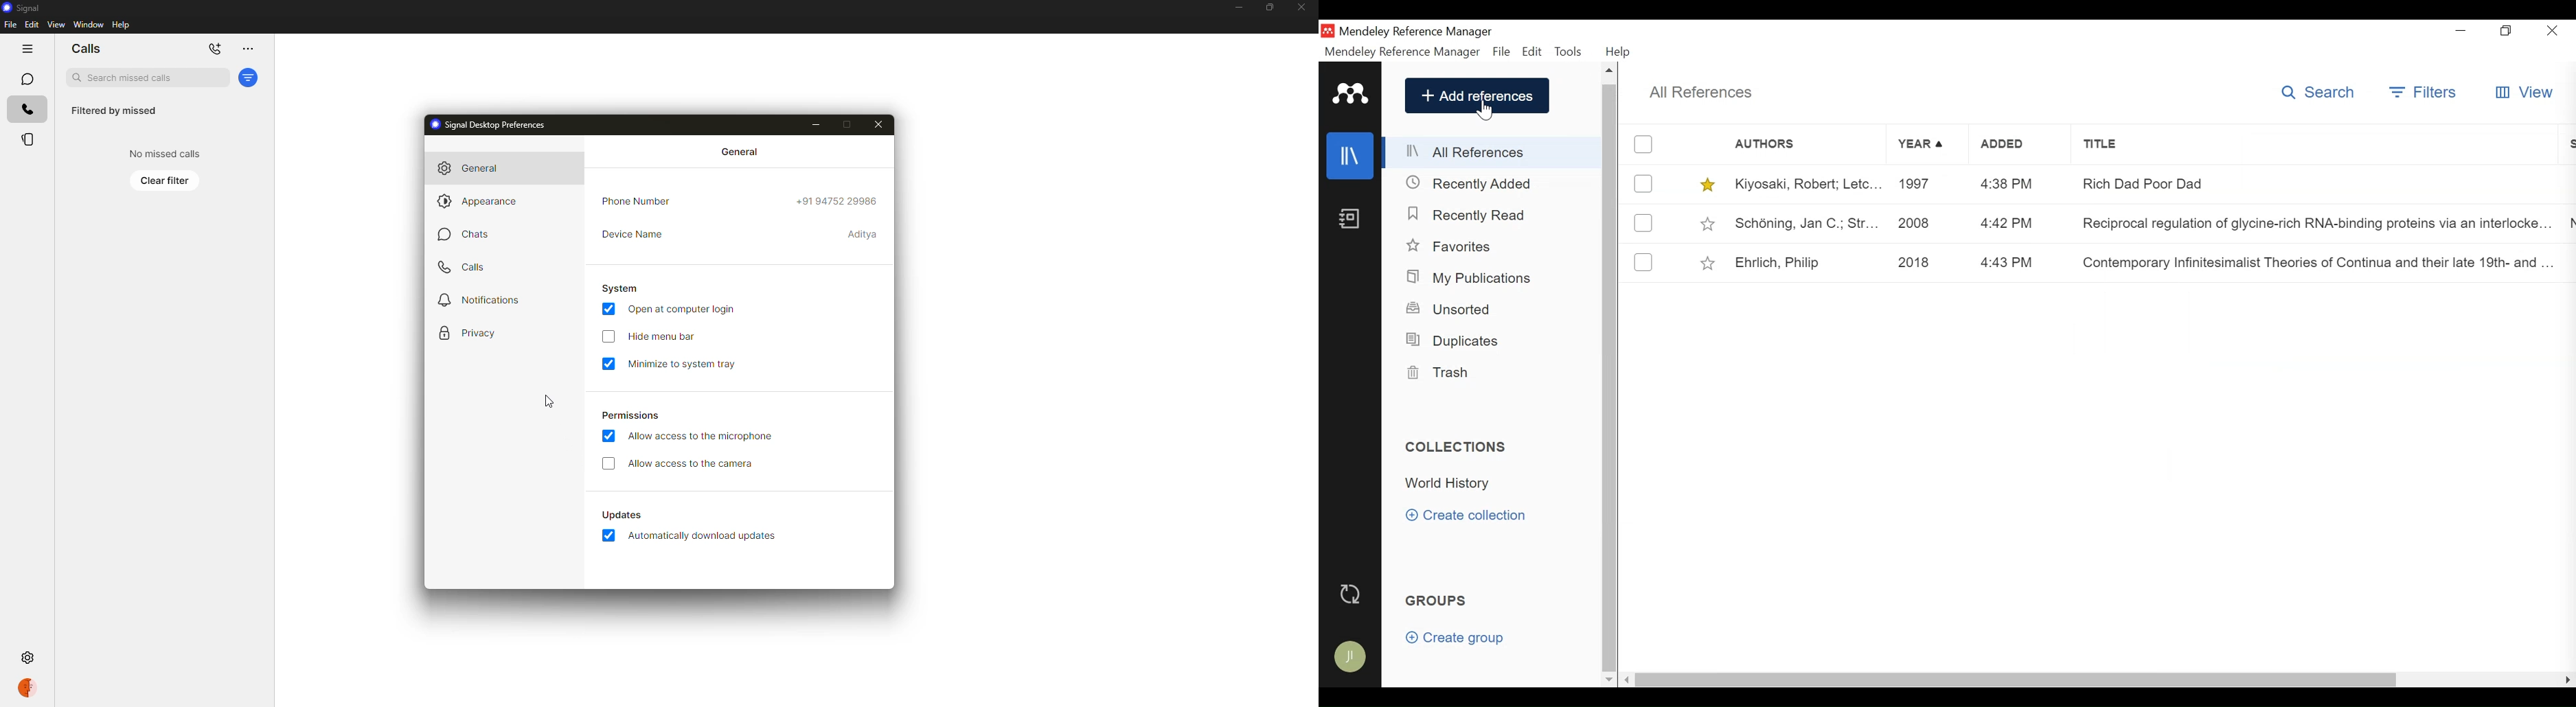 The image size is (2576, 728). What do you see at coordinates (1700, 92) in the screenshot?
I see `All References` at bounding box center [1700, 92].